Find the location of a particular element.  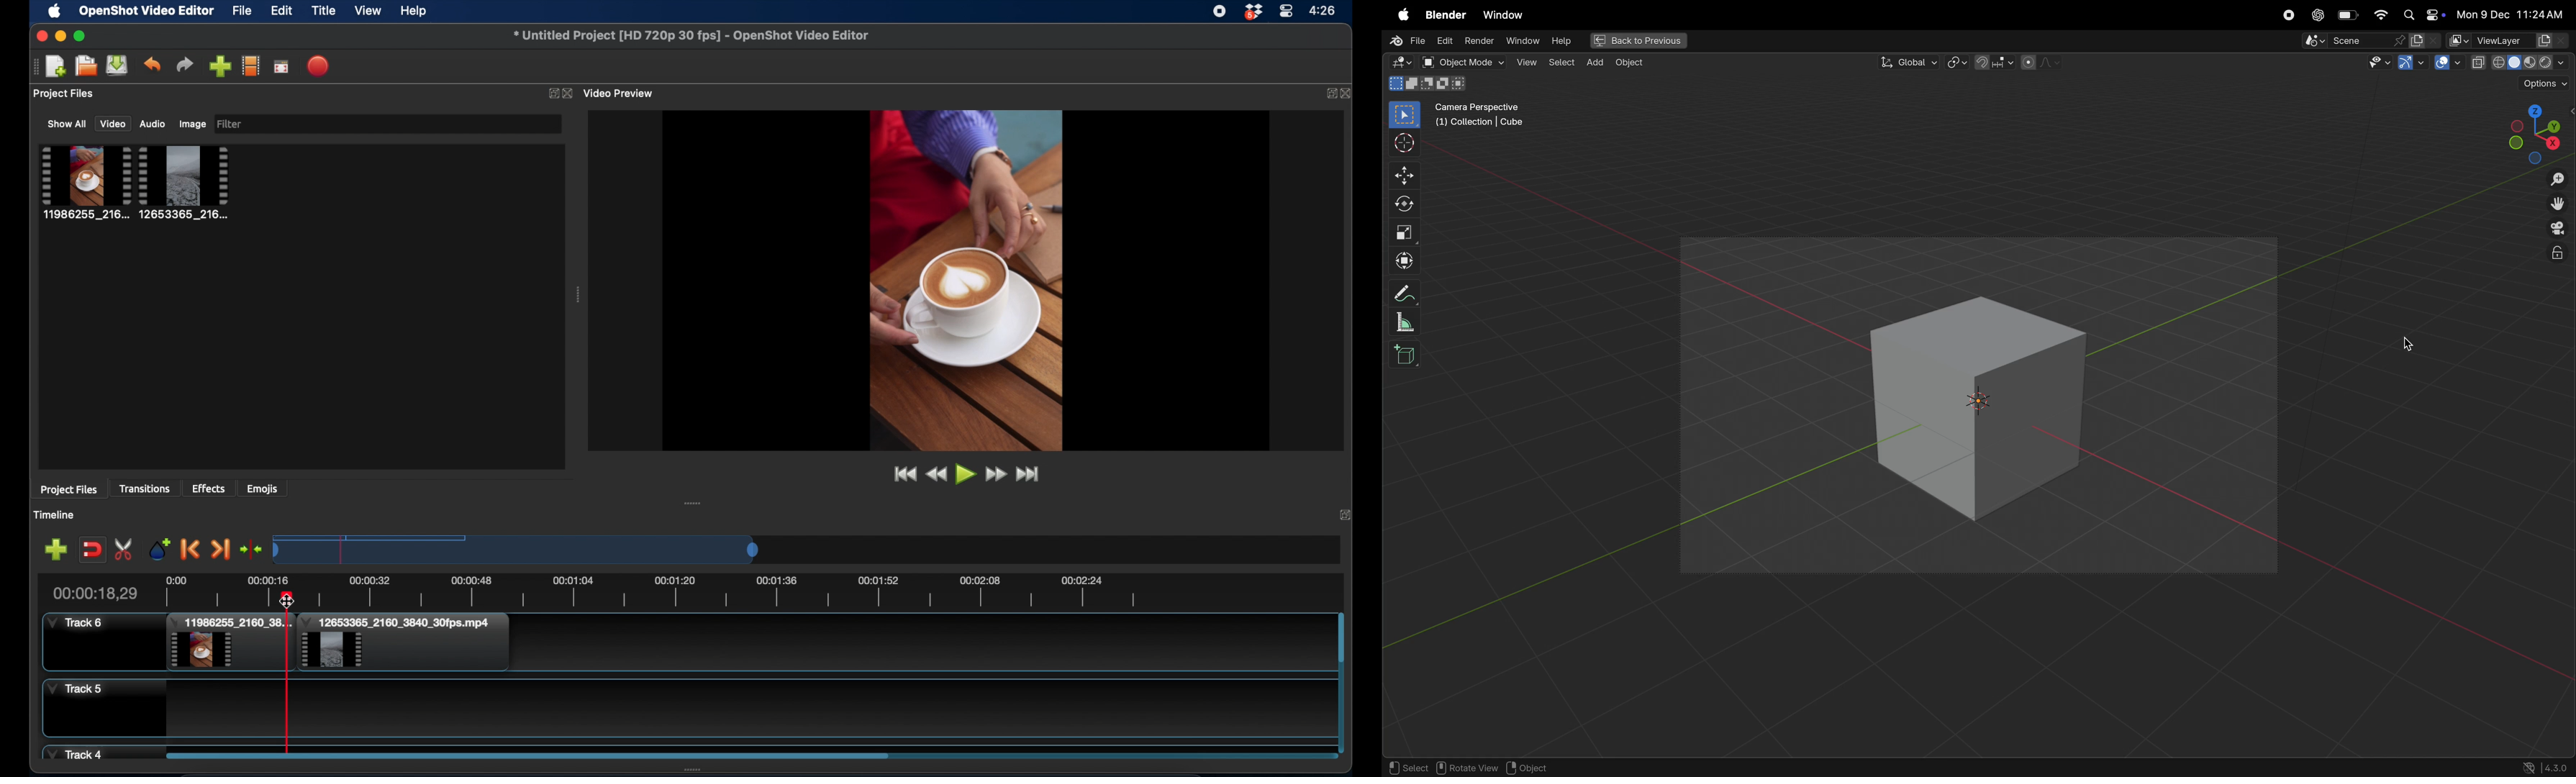

version is located at coordinates (2544, 766).